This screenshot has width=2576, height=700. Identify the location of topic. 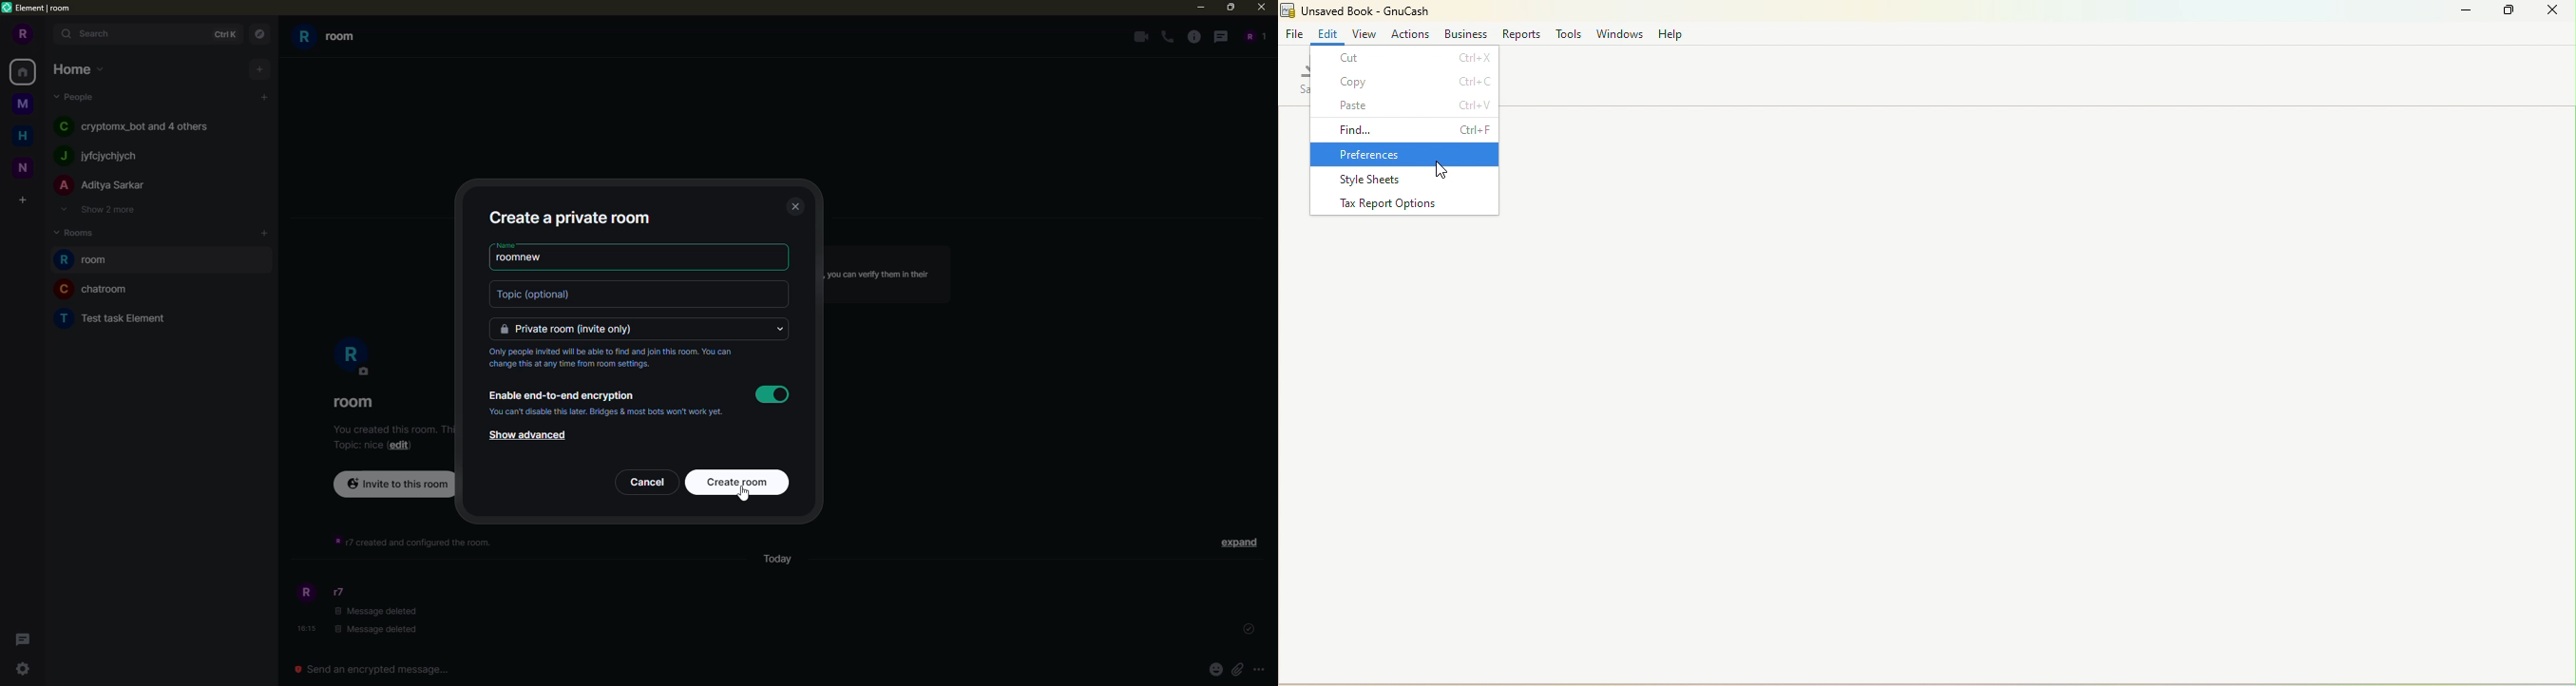
(639, 294).